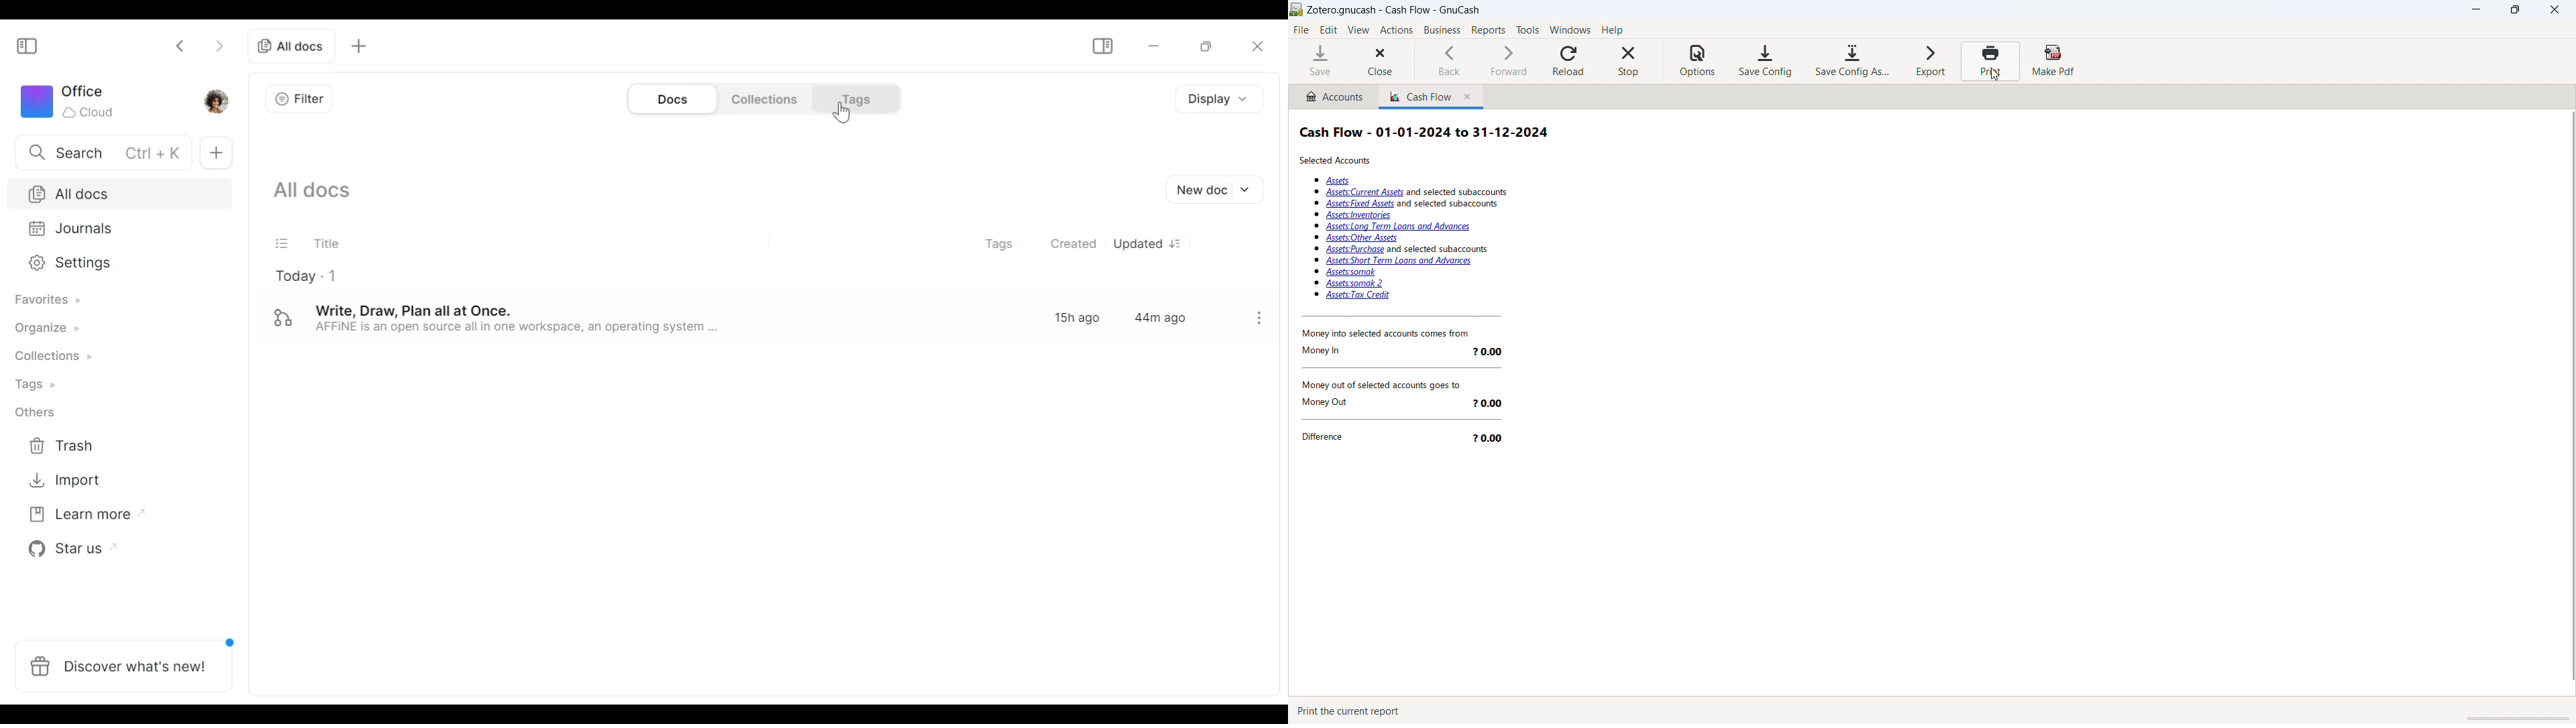 The width and height of the screenshot is (2576, 728). I want to click on New document, so click(1206, 189).